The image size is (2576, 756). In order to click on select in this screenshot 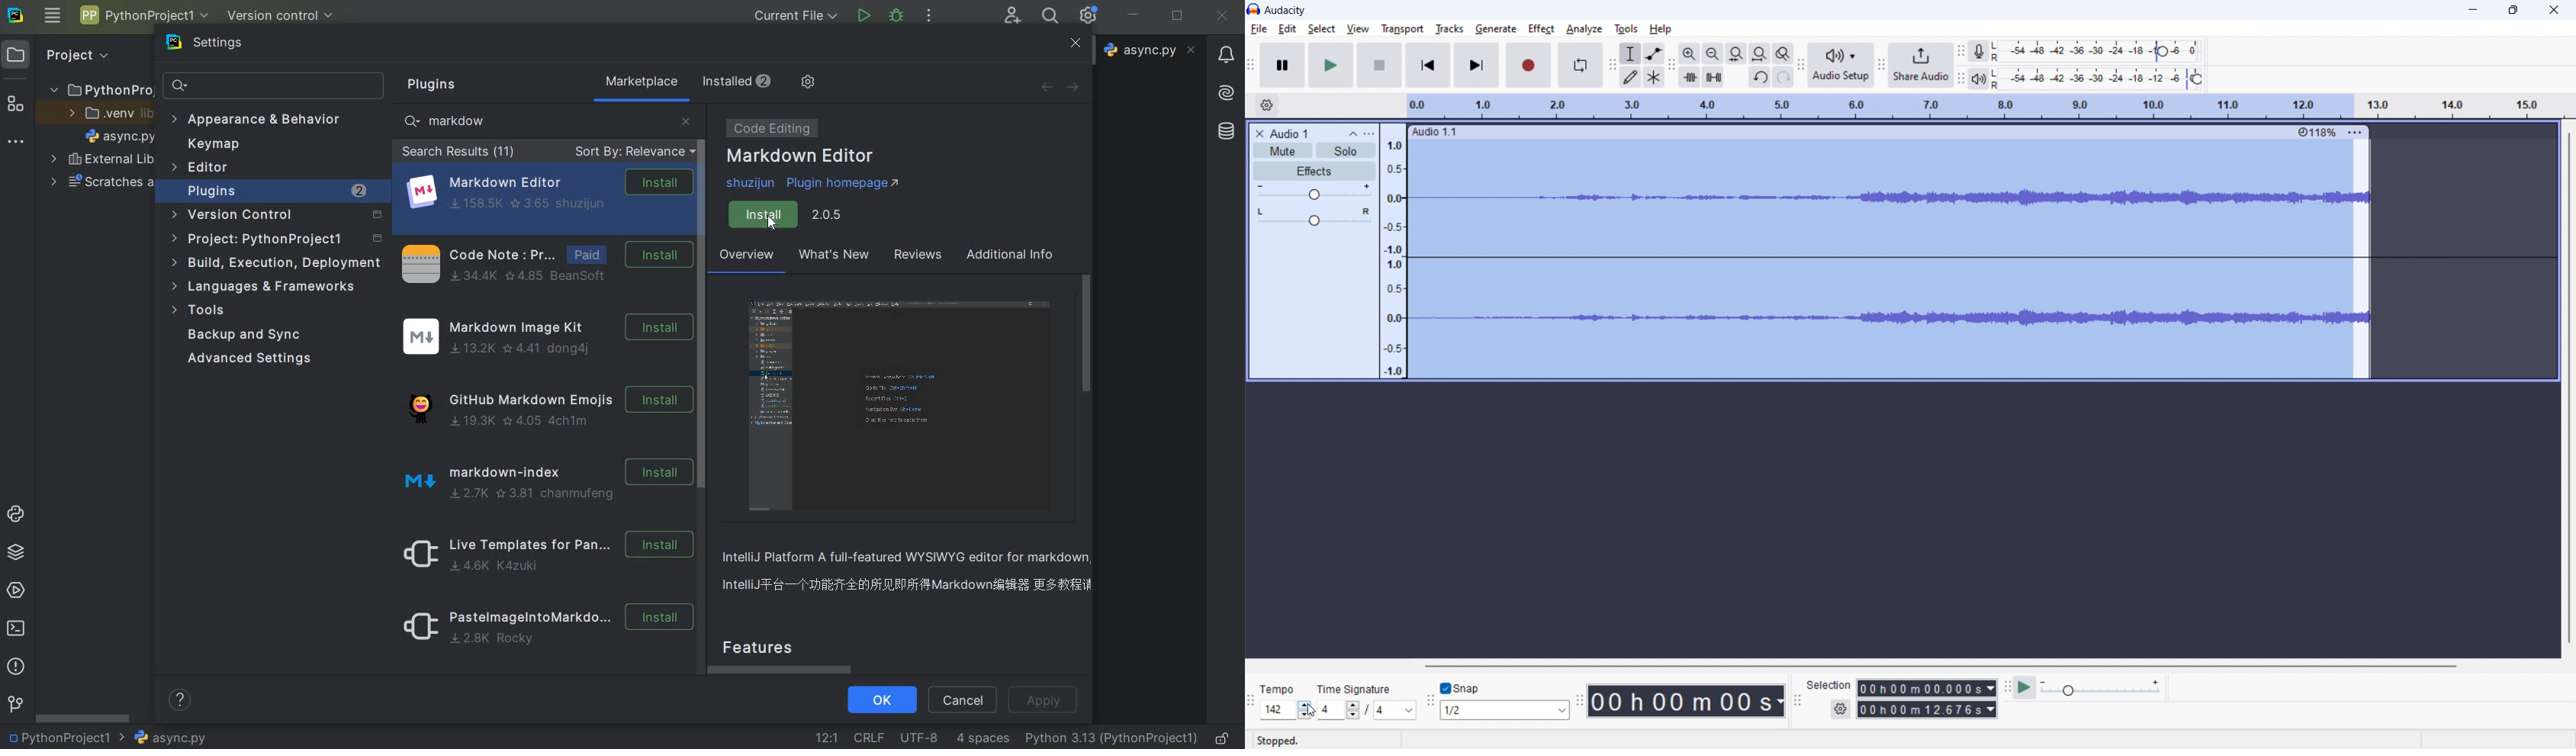, I will do `click(1321, 28)`.